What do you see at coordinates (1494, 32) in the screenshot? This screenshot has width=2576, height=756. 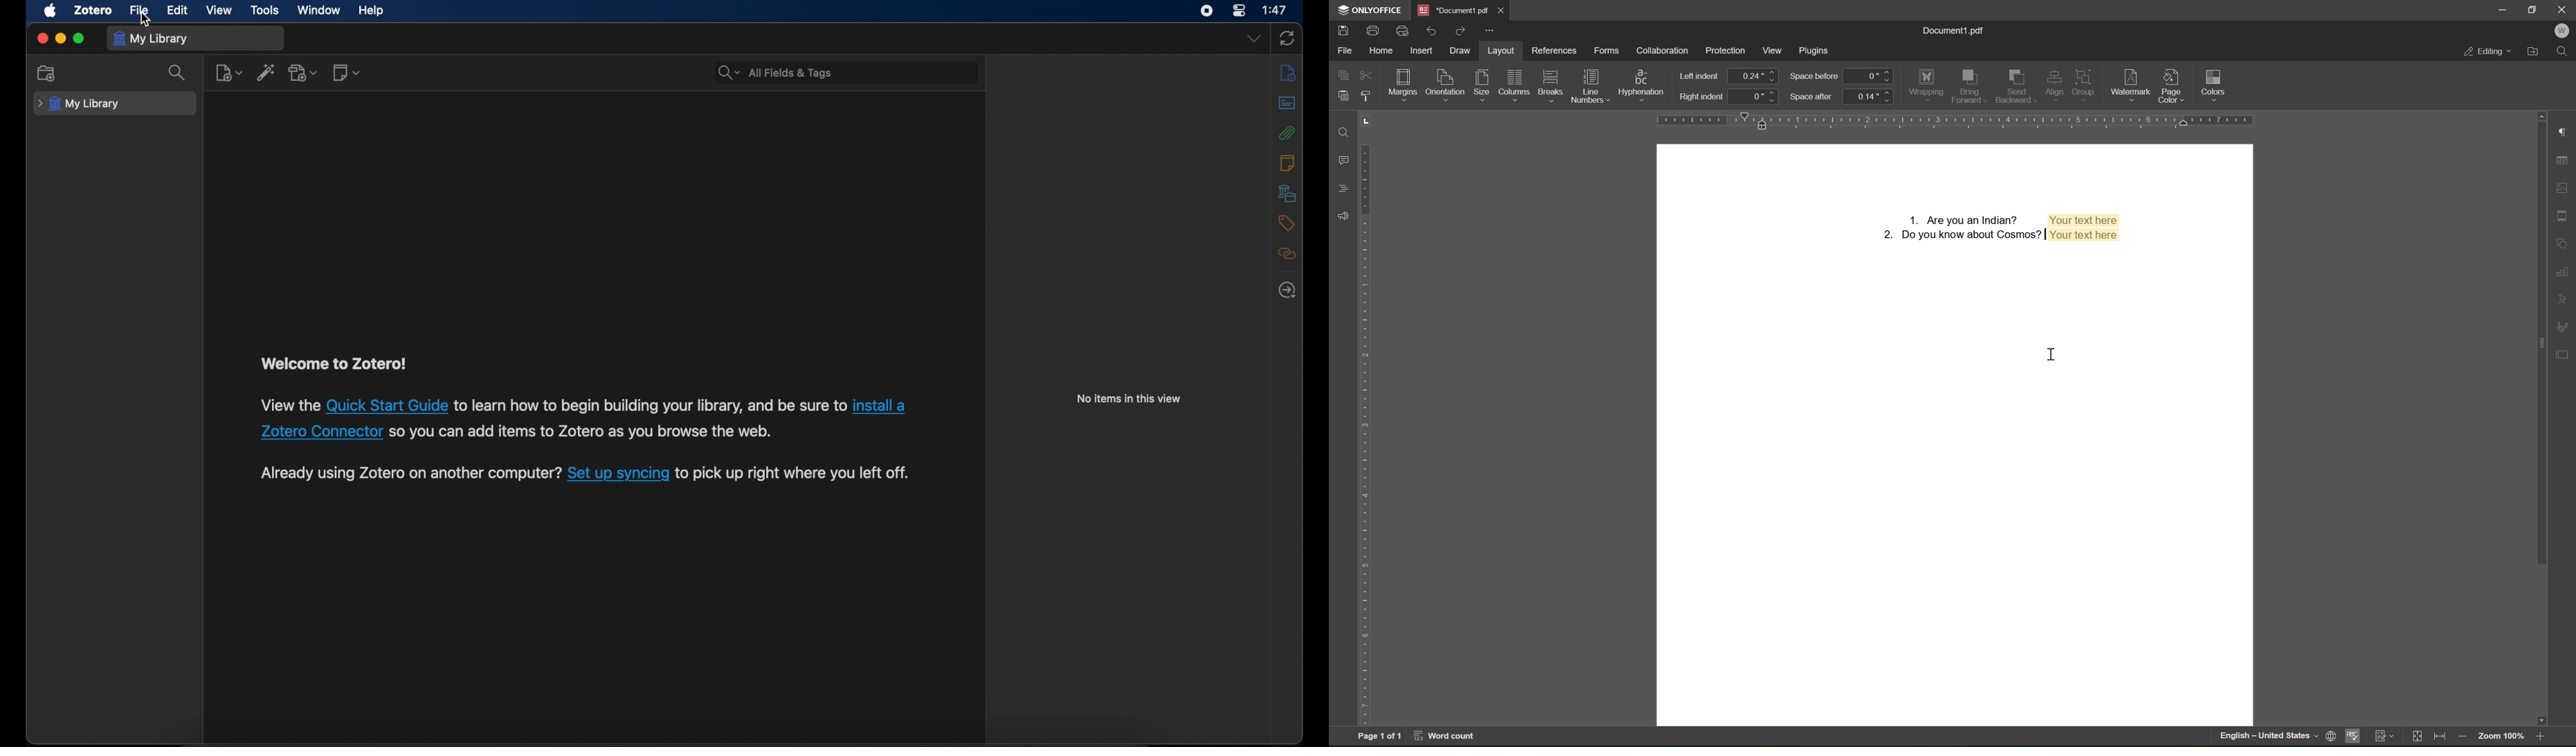 I see `customize quick access toolbar` at bounding box center [1494, 32].